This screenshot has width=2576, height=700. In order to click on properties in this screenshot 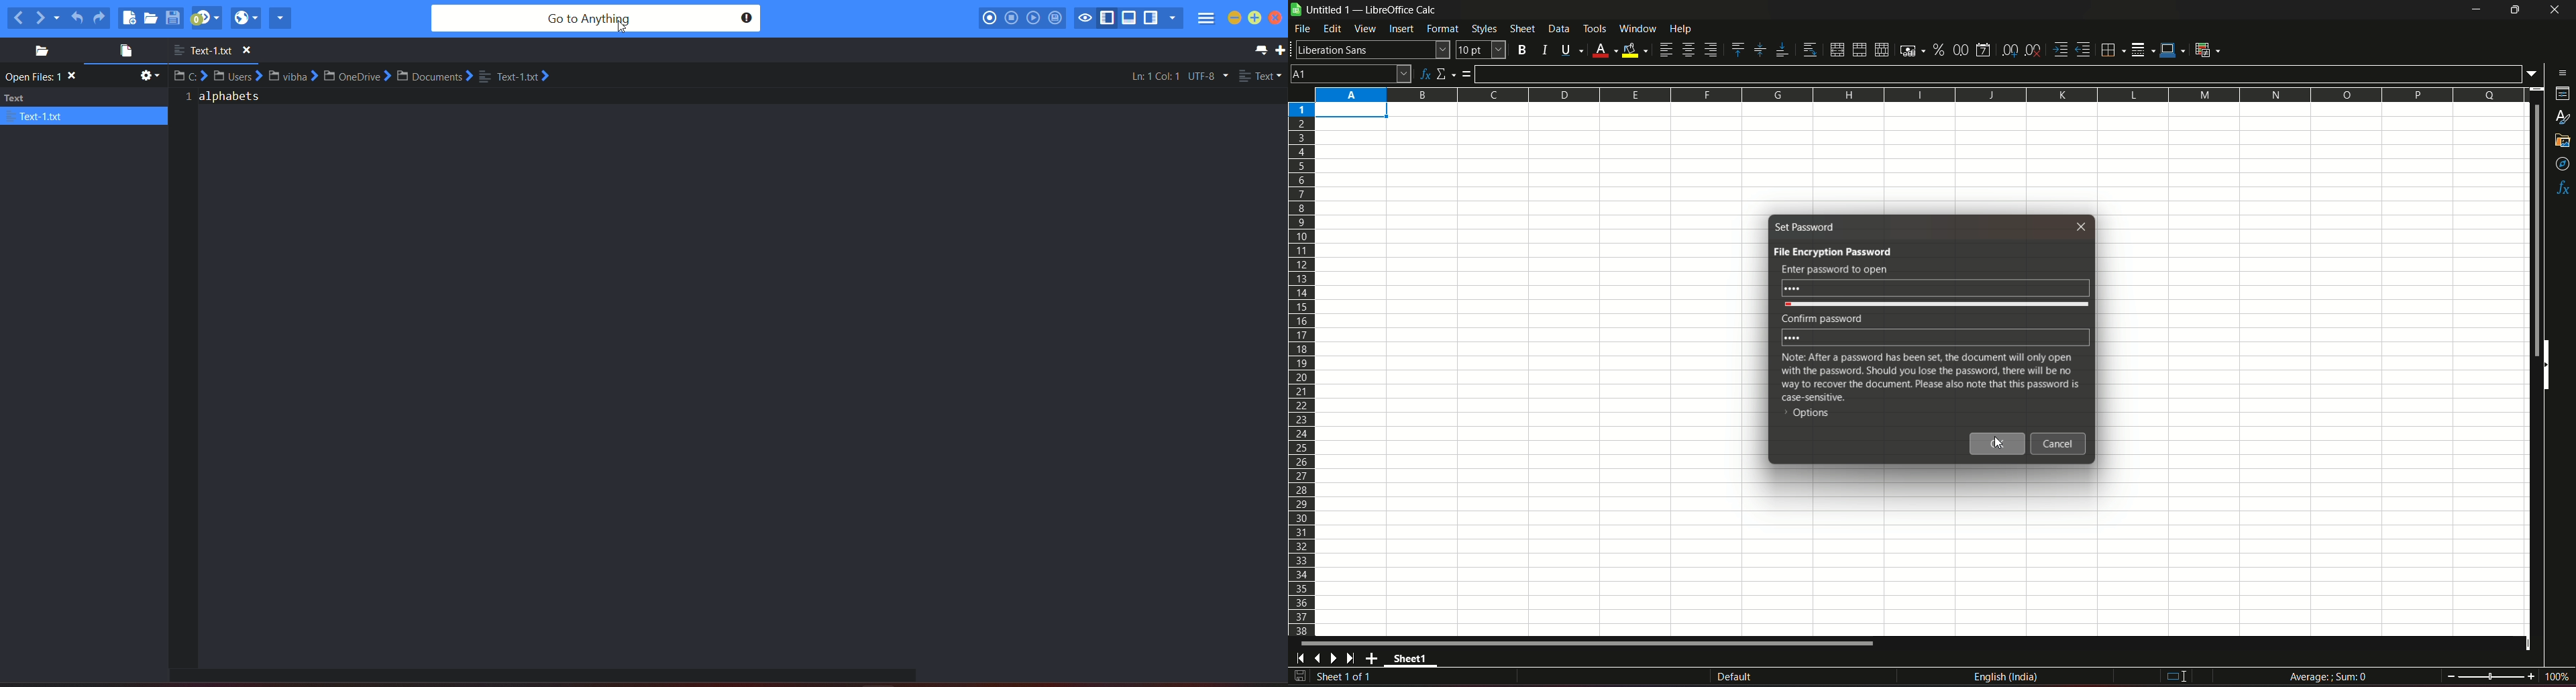, I will do `click(2561, 95)`.